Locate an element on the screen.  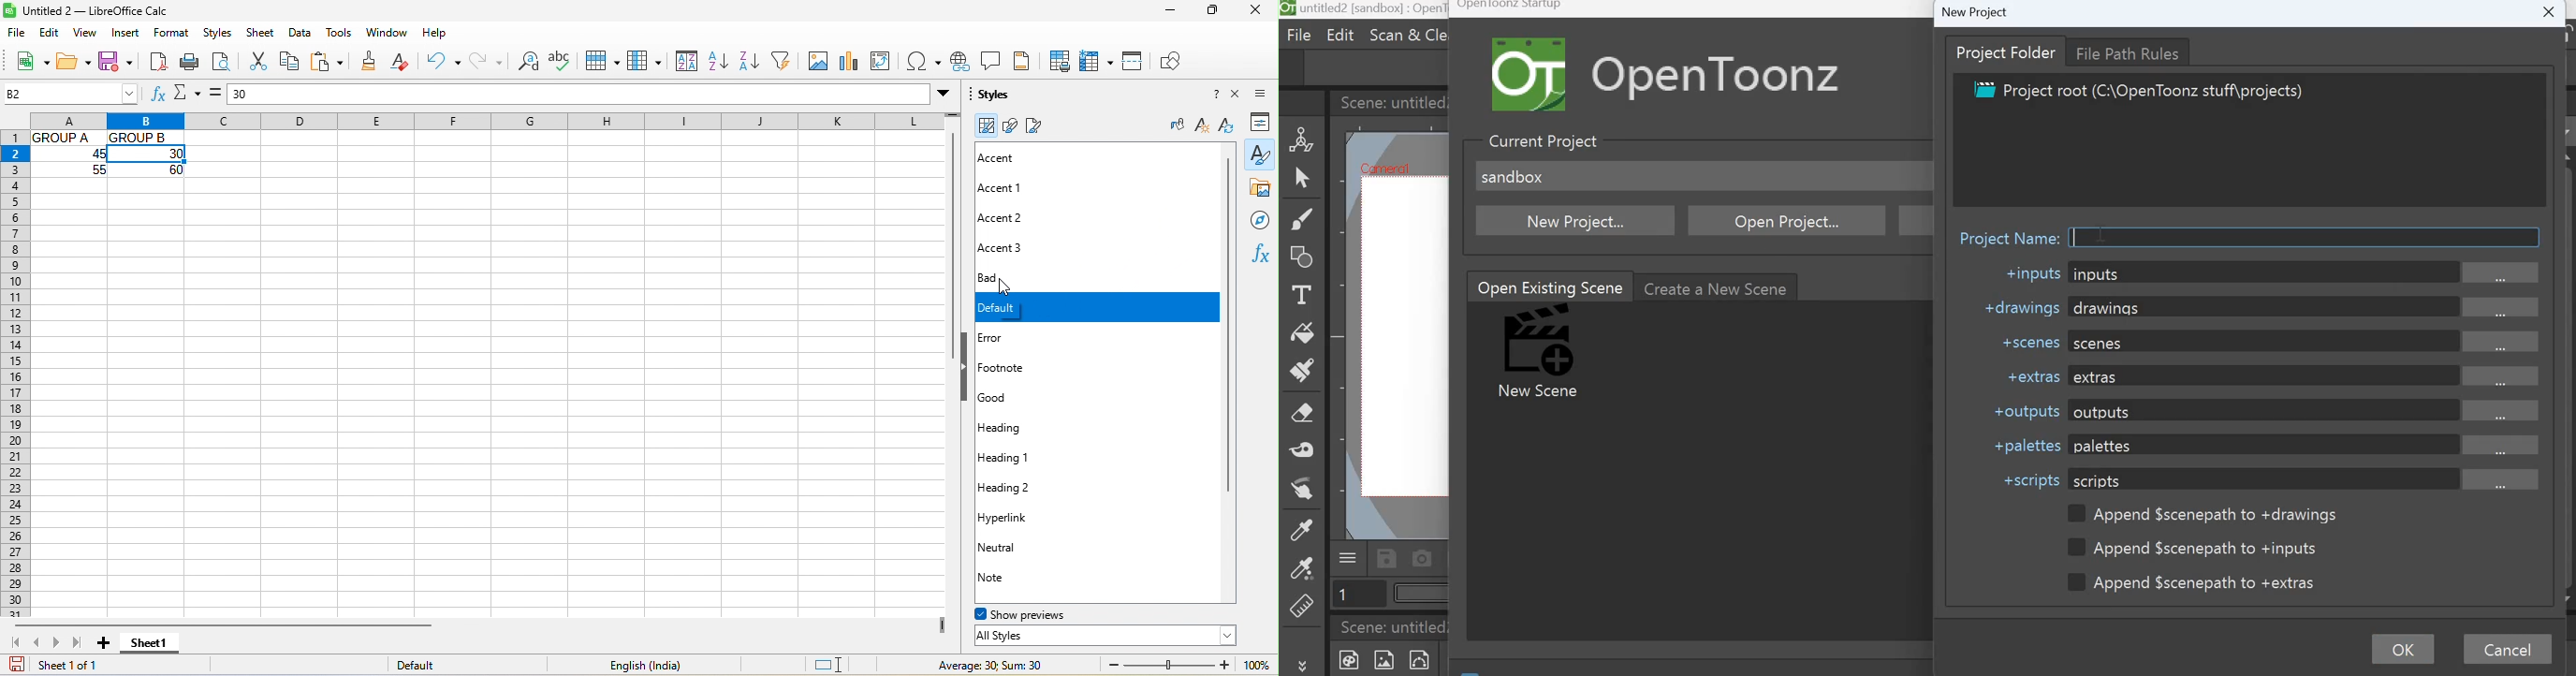
default is located at coordinates (439, 664).